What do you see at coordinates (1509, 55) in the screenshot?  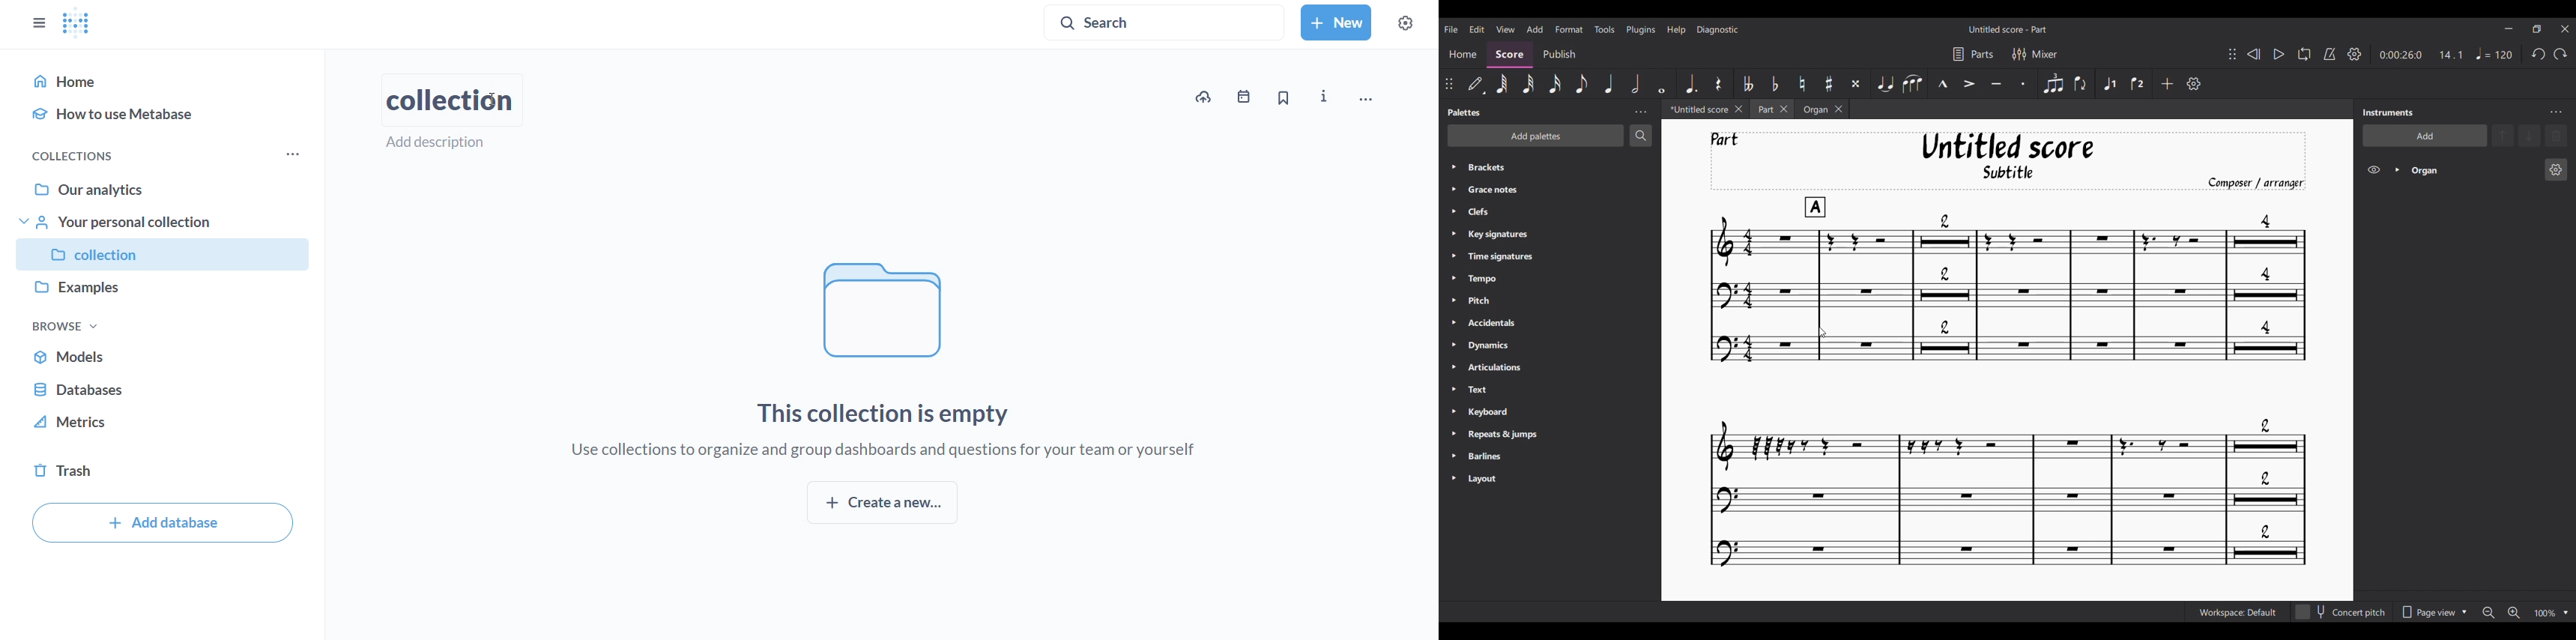 I see `Score section` at bounding box center [1509, 55].